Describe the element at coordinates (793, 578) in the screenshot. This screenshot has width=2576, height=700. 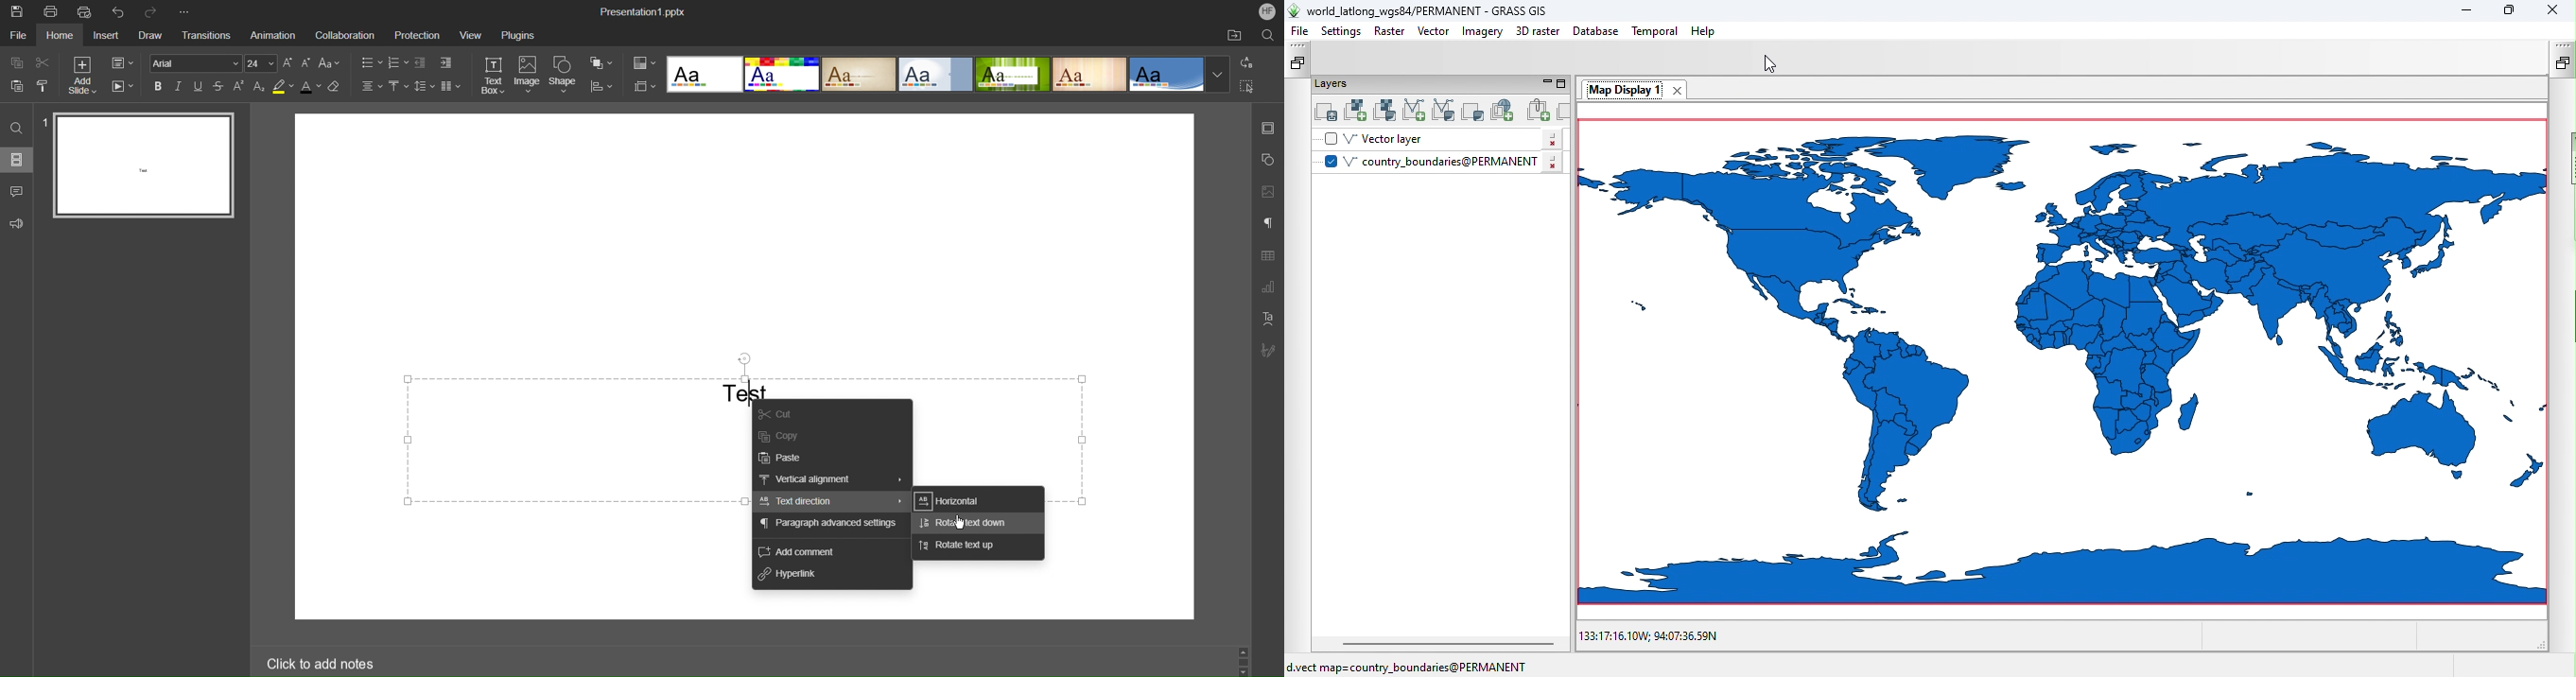
I see `Hyperlink` at that location.